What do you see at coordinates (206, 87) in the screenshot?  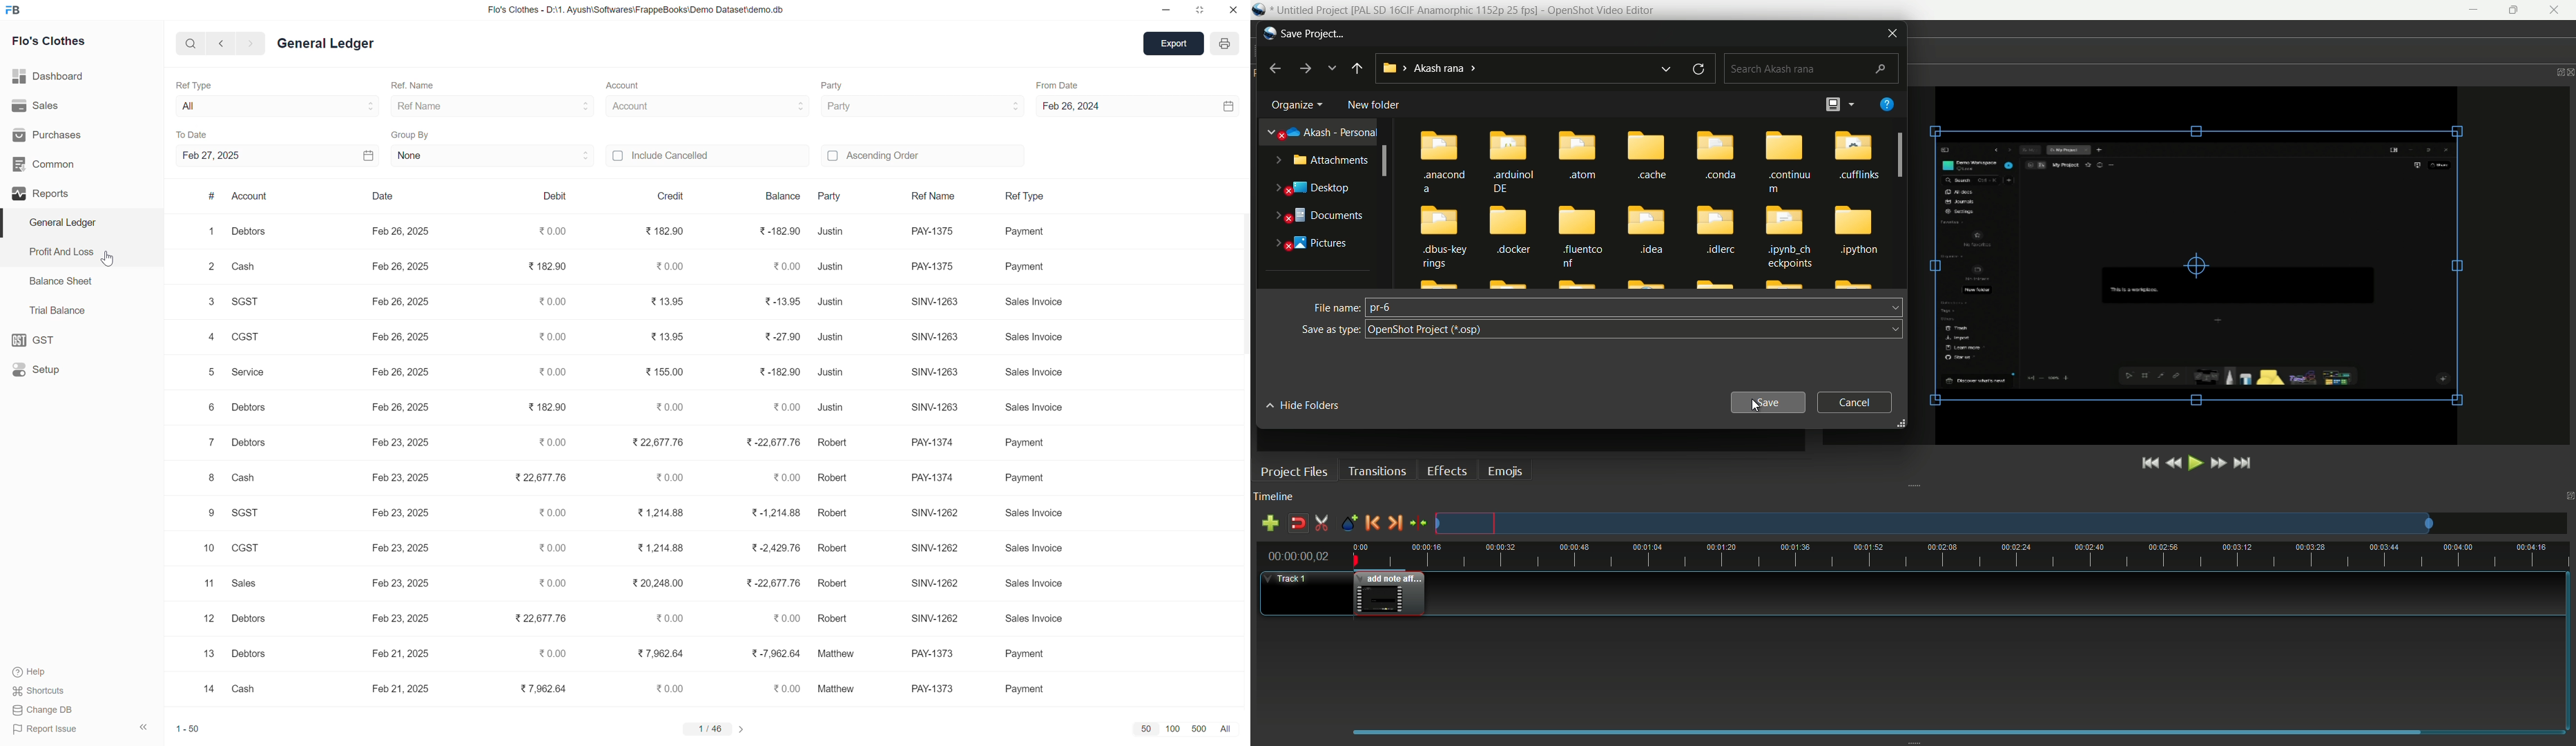 I see `Ref Type` at bounding box center [206, 87].